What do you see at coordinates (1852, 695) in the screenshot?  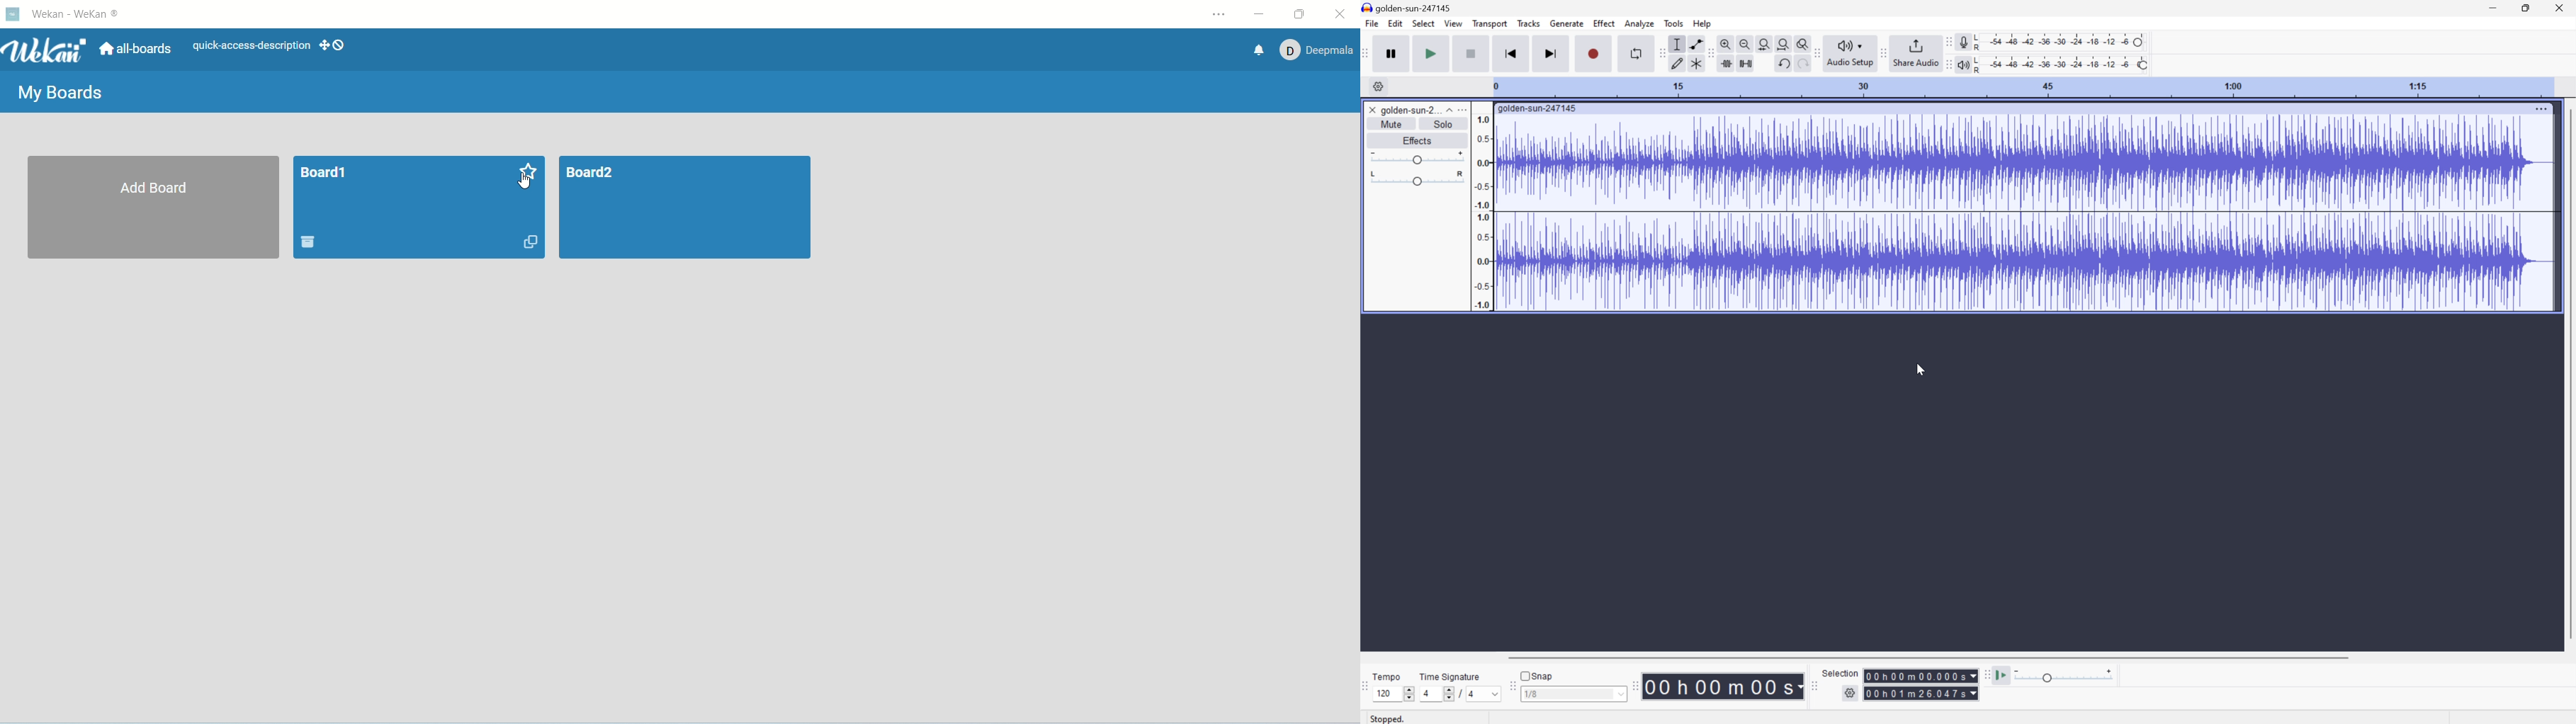 I see `Settings` at bounding box center [1852, 695].